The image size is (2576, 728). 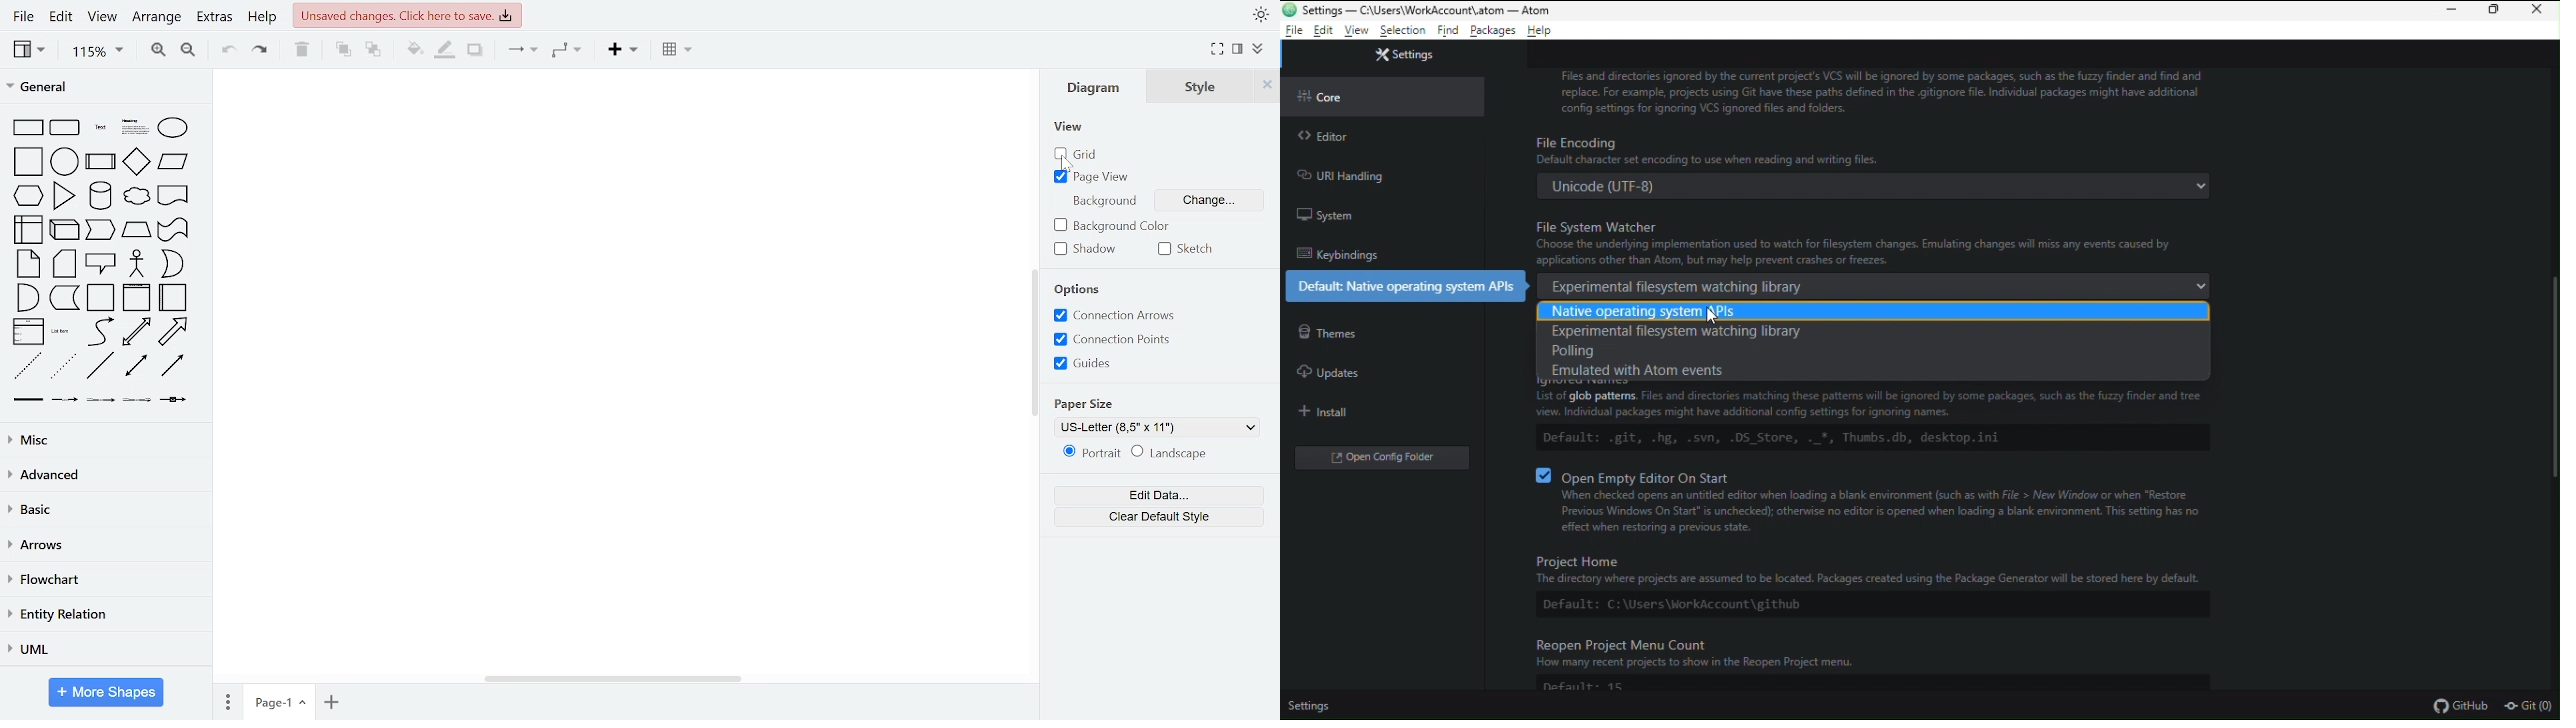 I want to click on ellipse, so click(x=174, y=128).